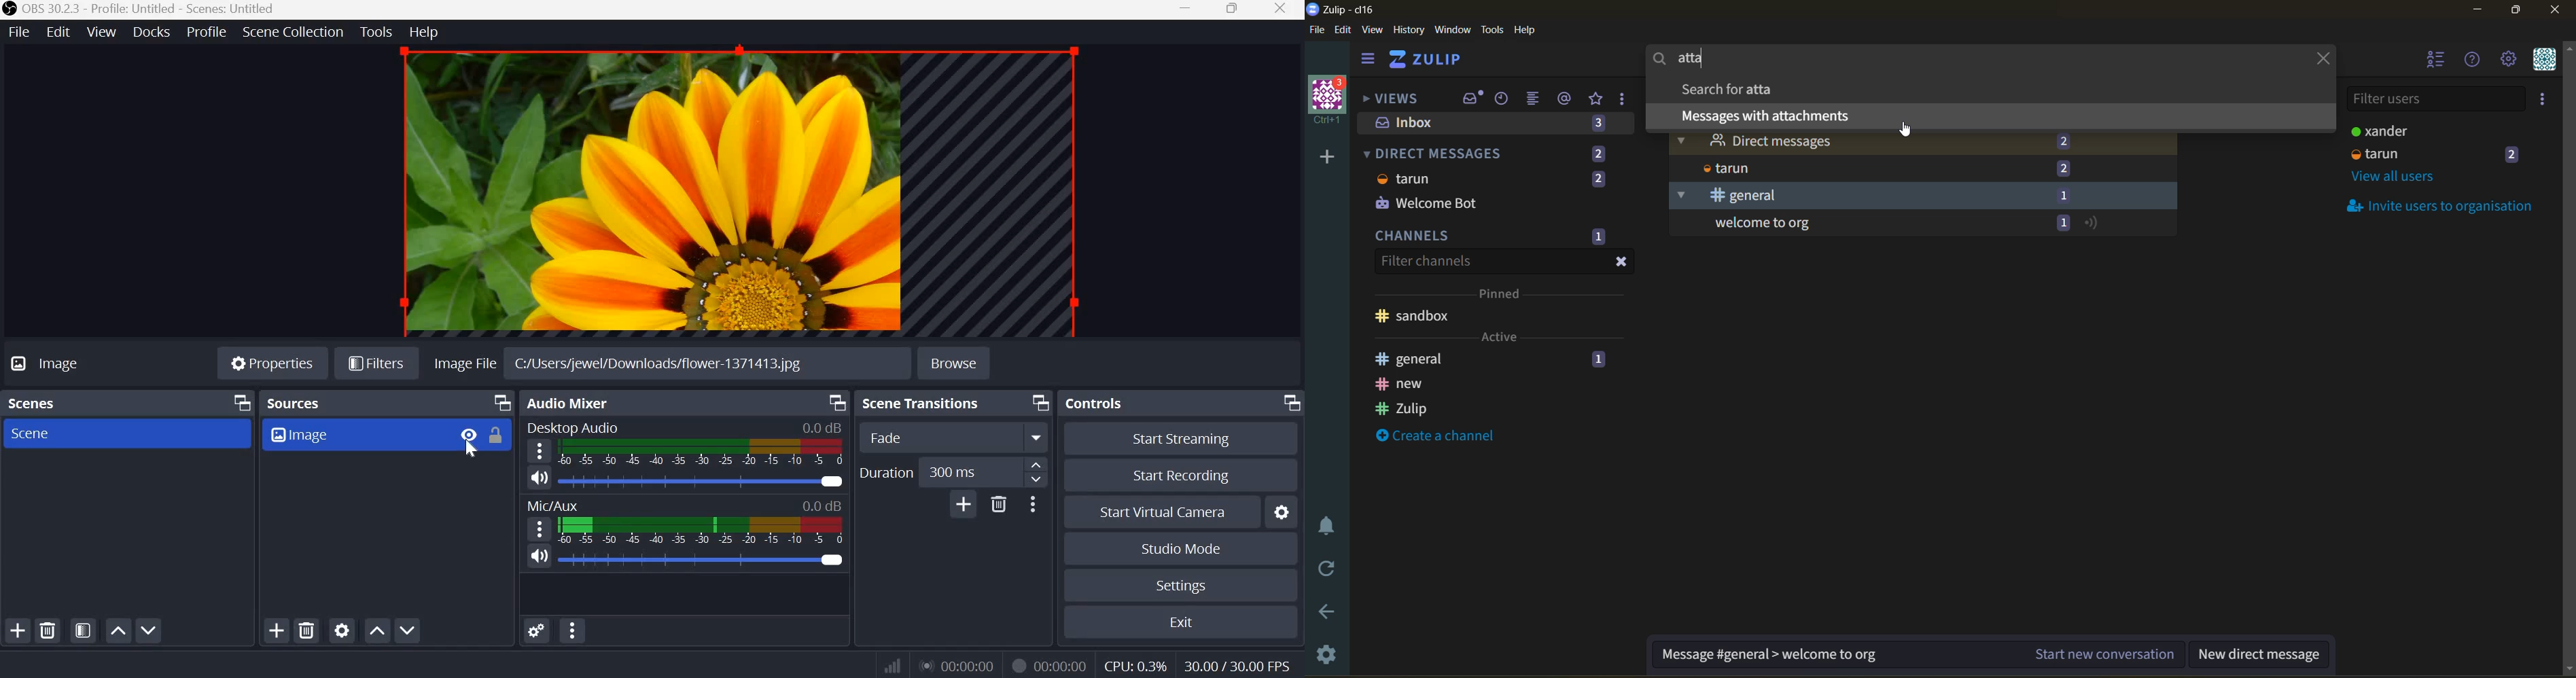 Image resolution: width=2576 pixels, height=700 pixels. Describe the element at coordinates (696, 362) in the screenshot. I see `C:/Users/jewel/Downloads/flower-1371413.jpg` at that location.